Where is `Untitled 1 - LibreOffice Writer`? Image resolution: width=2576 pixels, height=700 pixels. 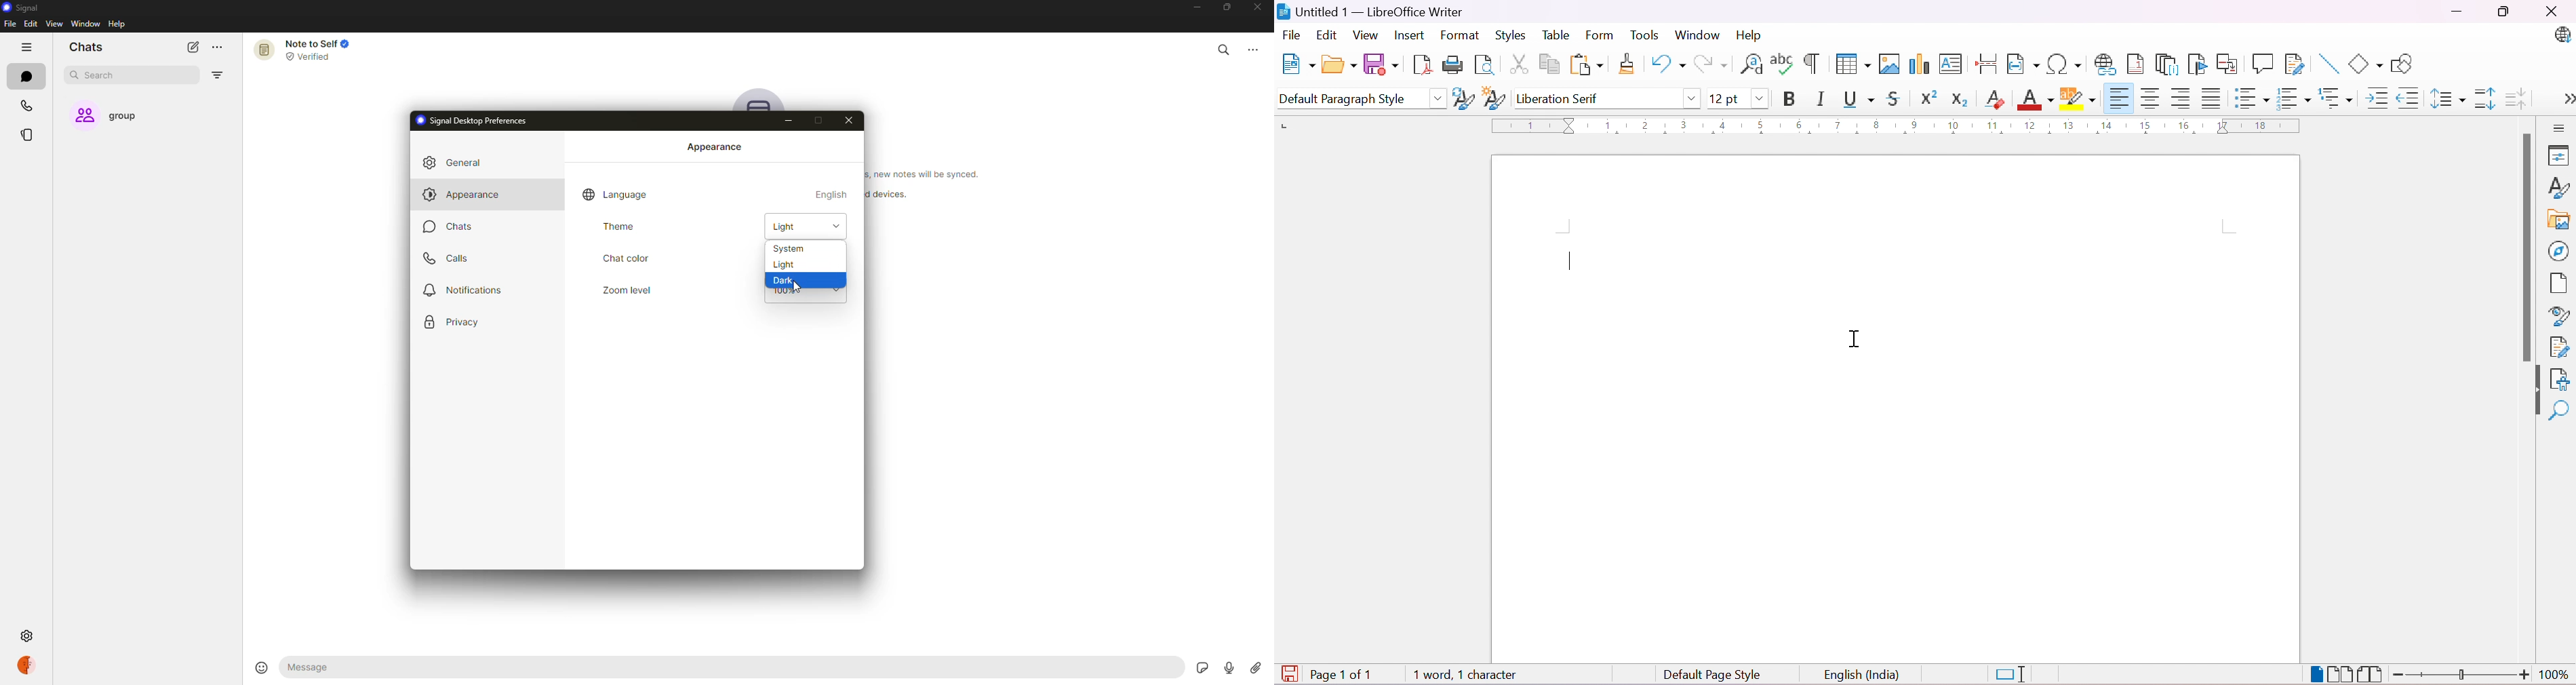 Untitled 1 - LibreOffice Writer is located at coordinates (1369, 11).